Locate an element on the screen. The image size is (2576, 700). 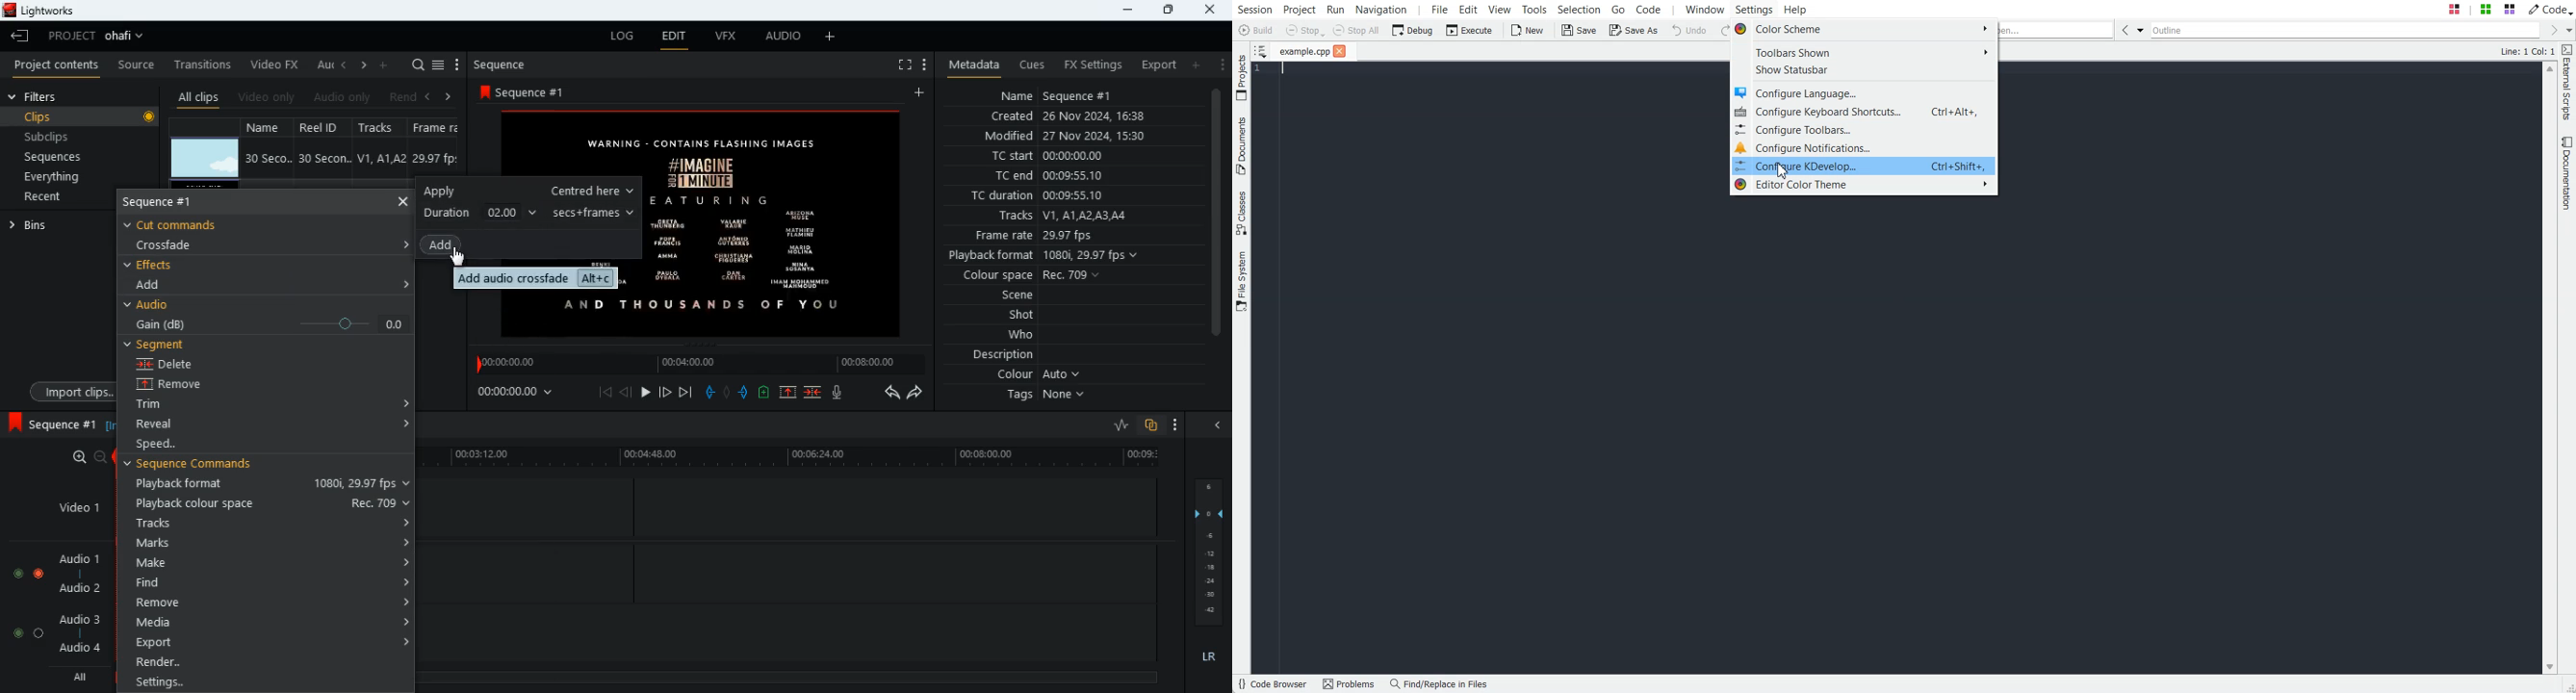
cursor is located at coordinates (463, 257).